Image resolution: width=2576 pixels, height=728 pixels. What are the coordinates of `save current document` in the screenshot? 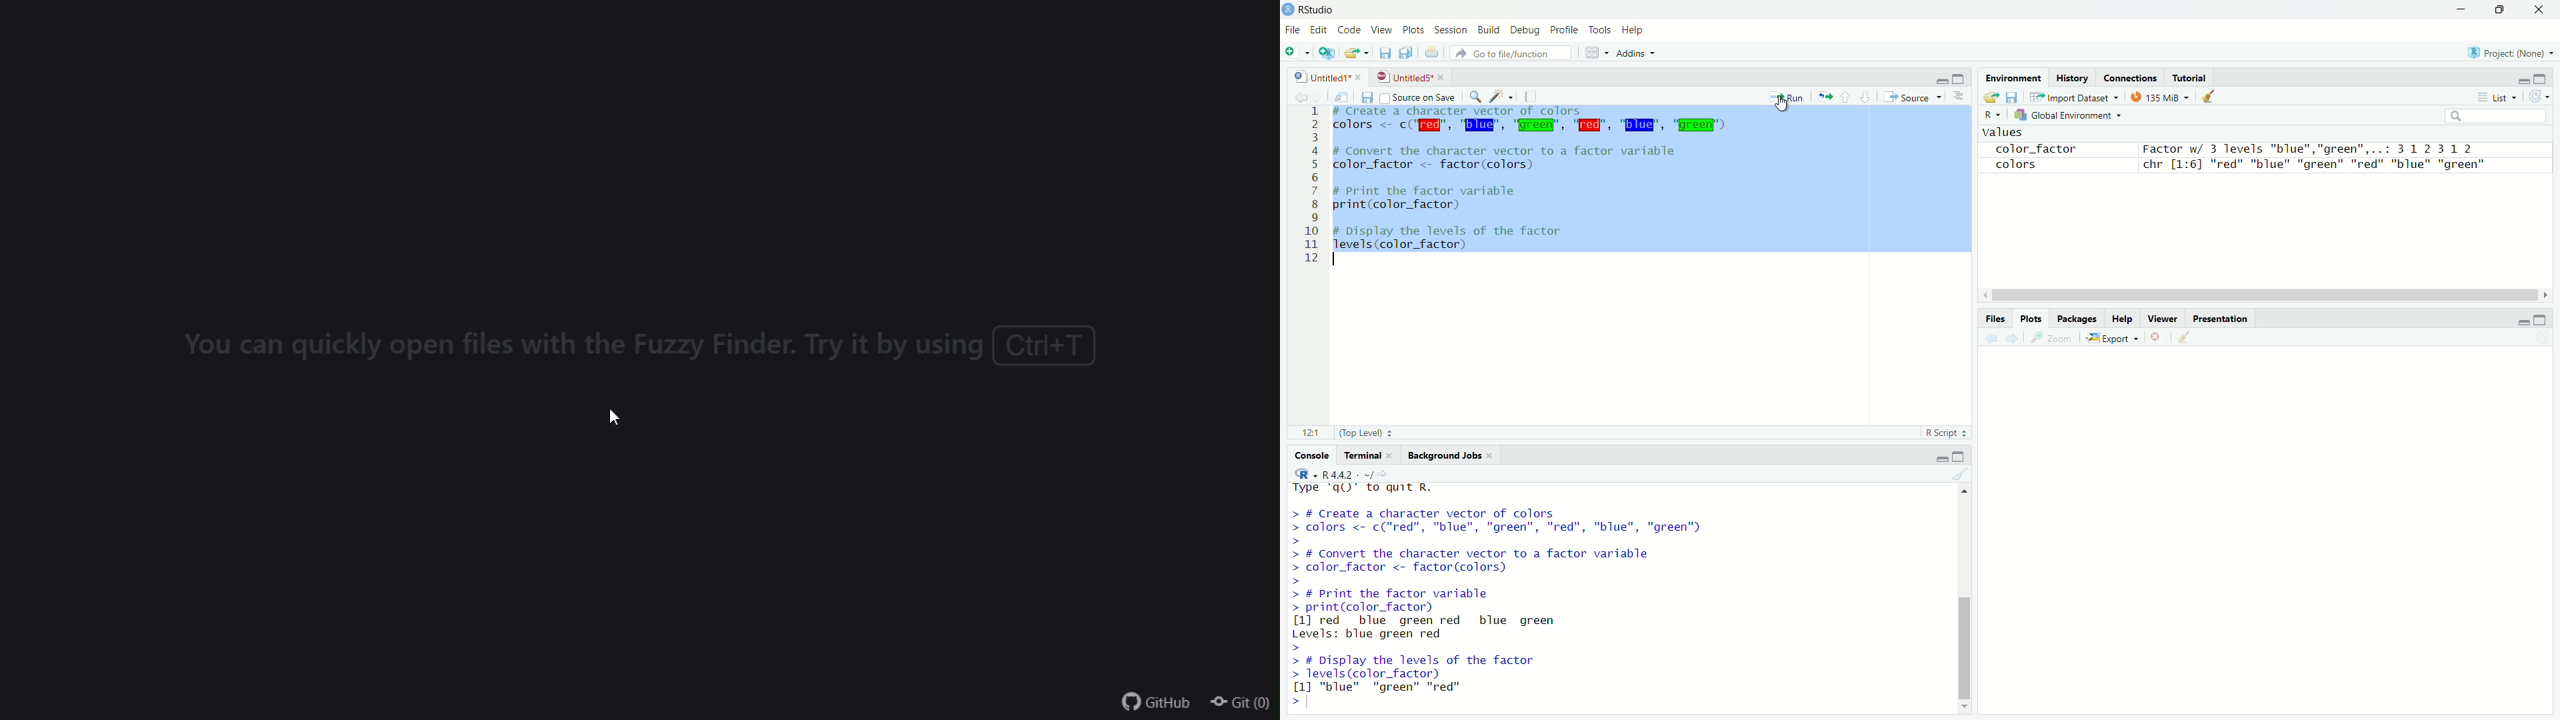 It's located at (1367, 97).